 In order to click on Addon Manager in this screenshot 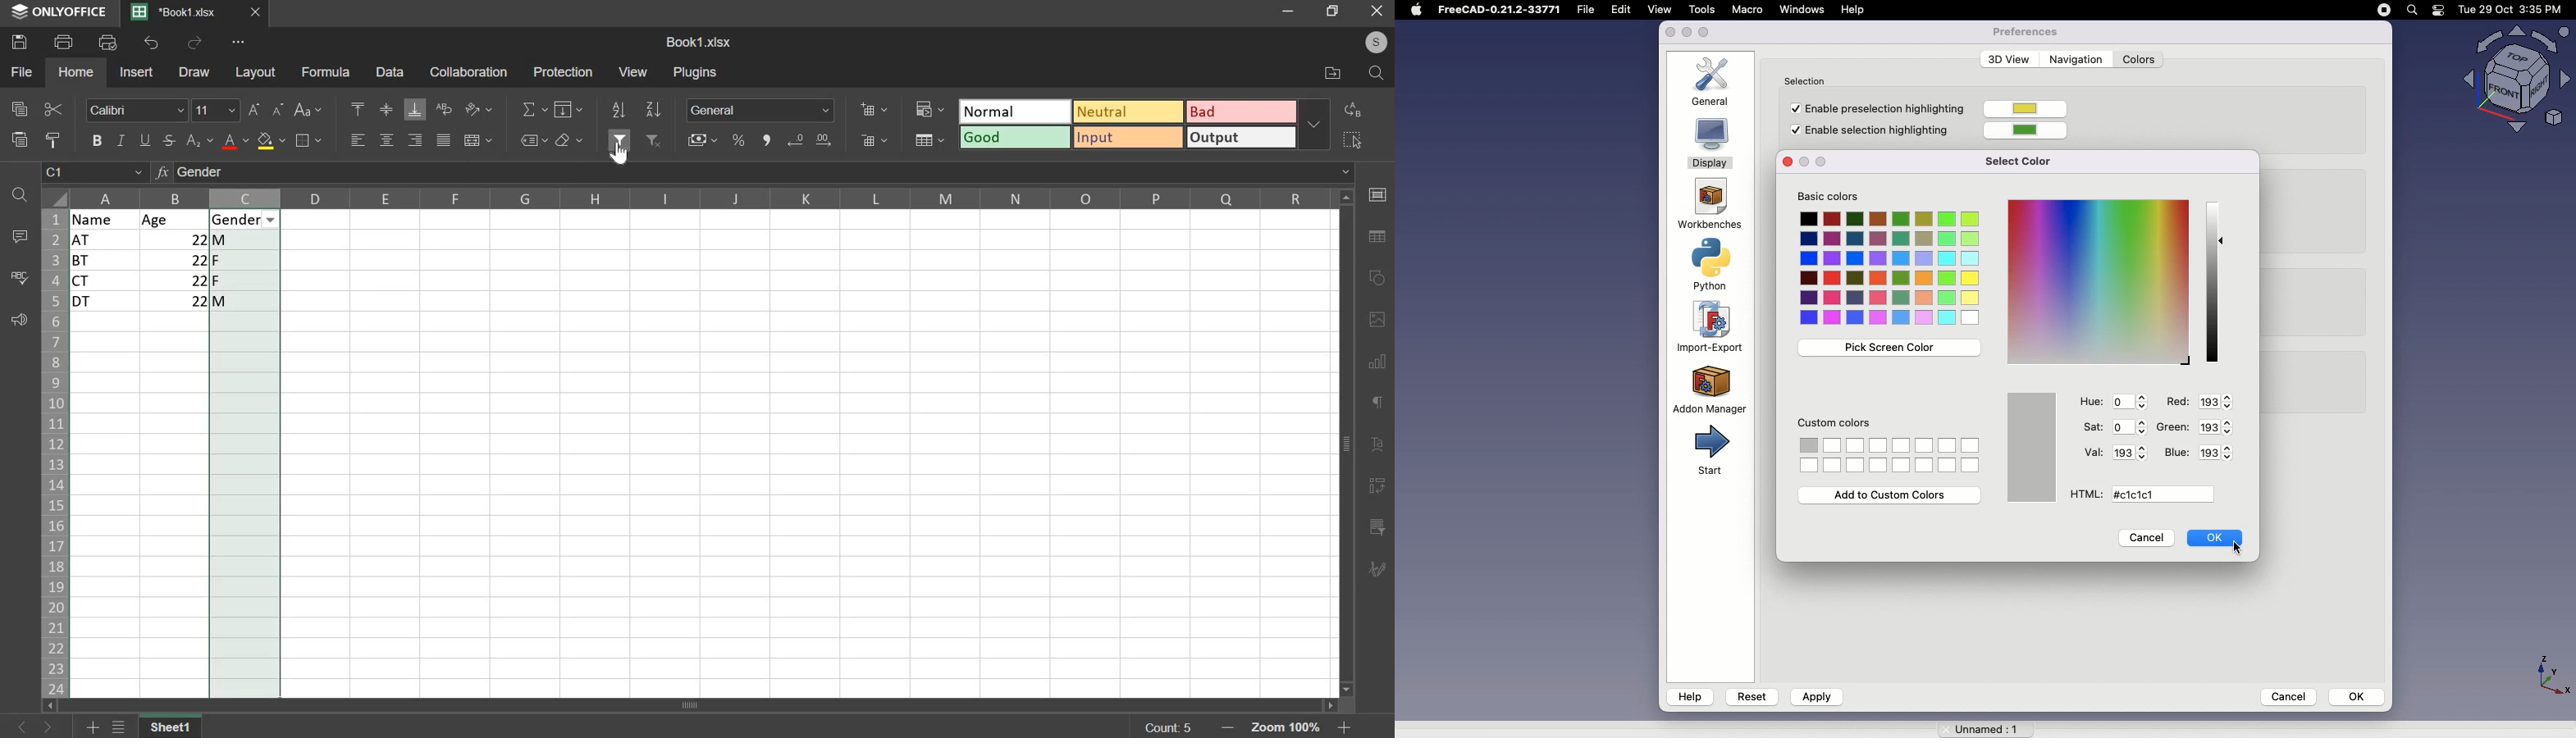, I will do `click(1710, 389)`.